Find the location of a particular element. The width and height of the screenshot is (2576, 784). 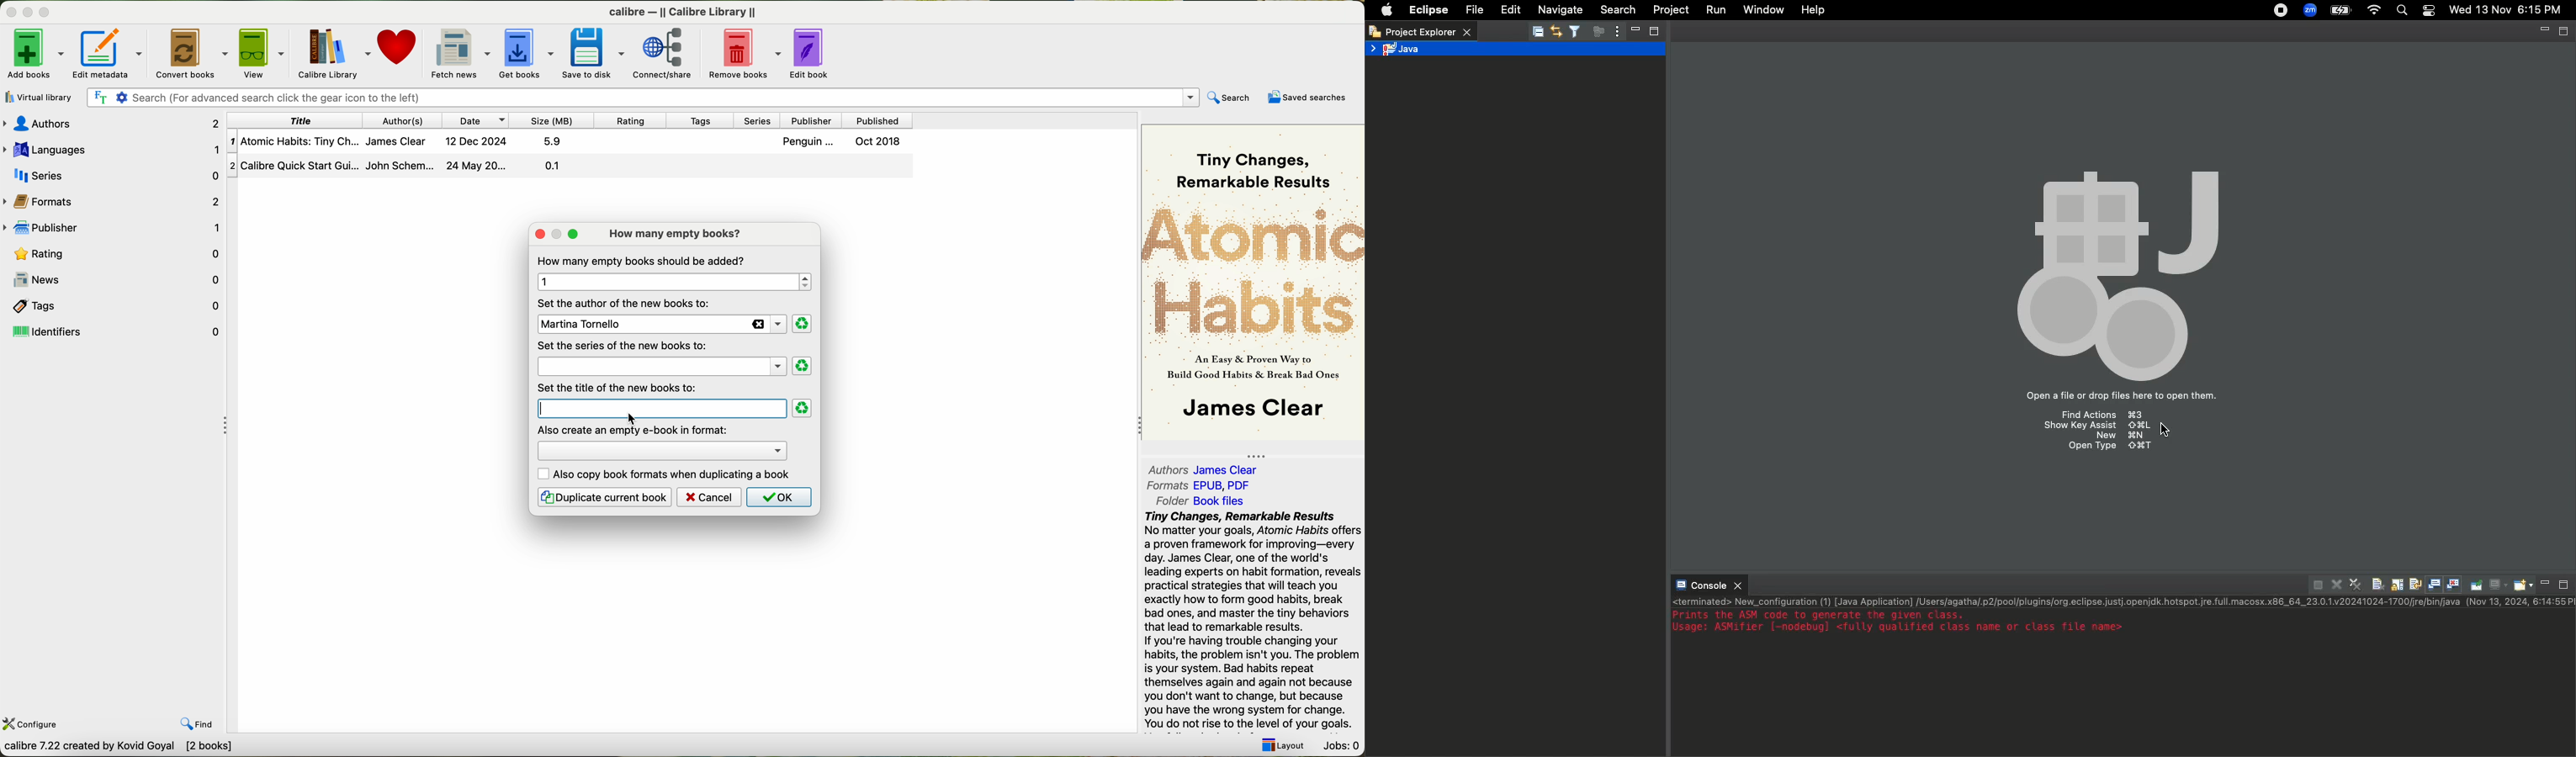

news is located at coordinates (113, 279).